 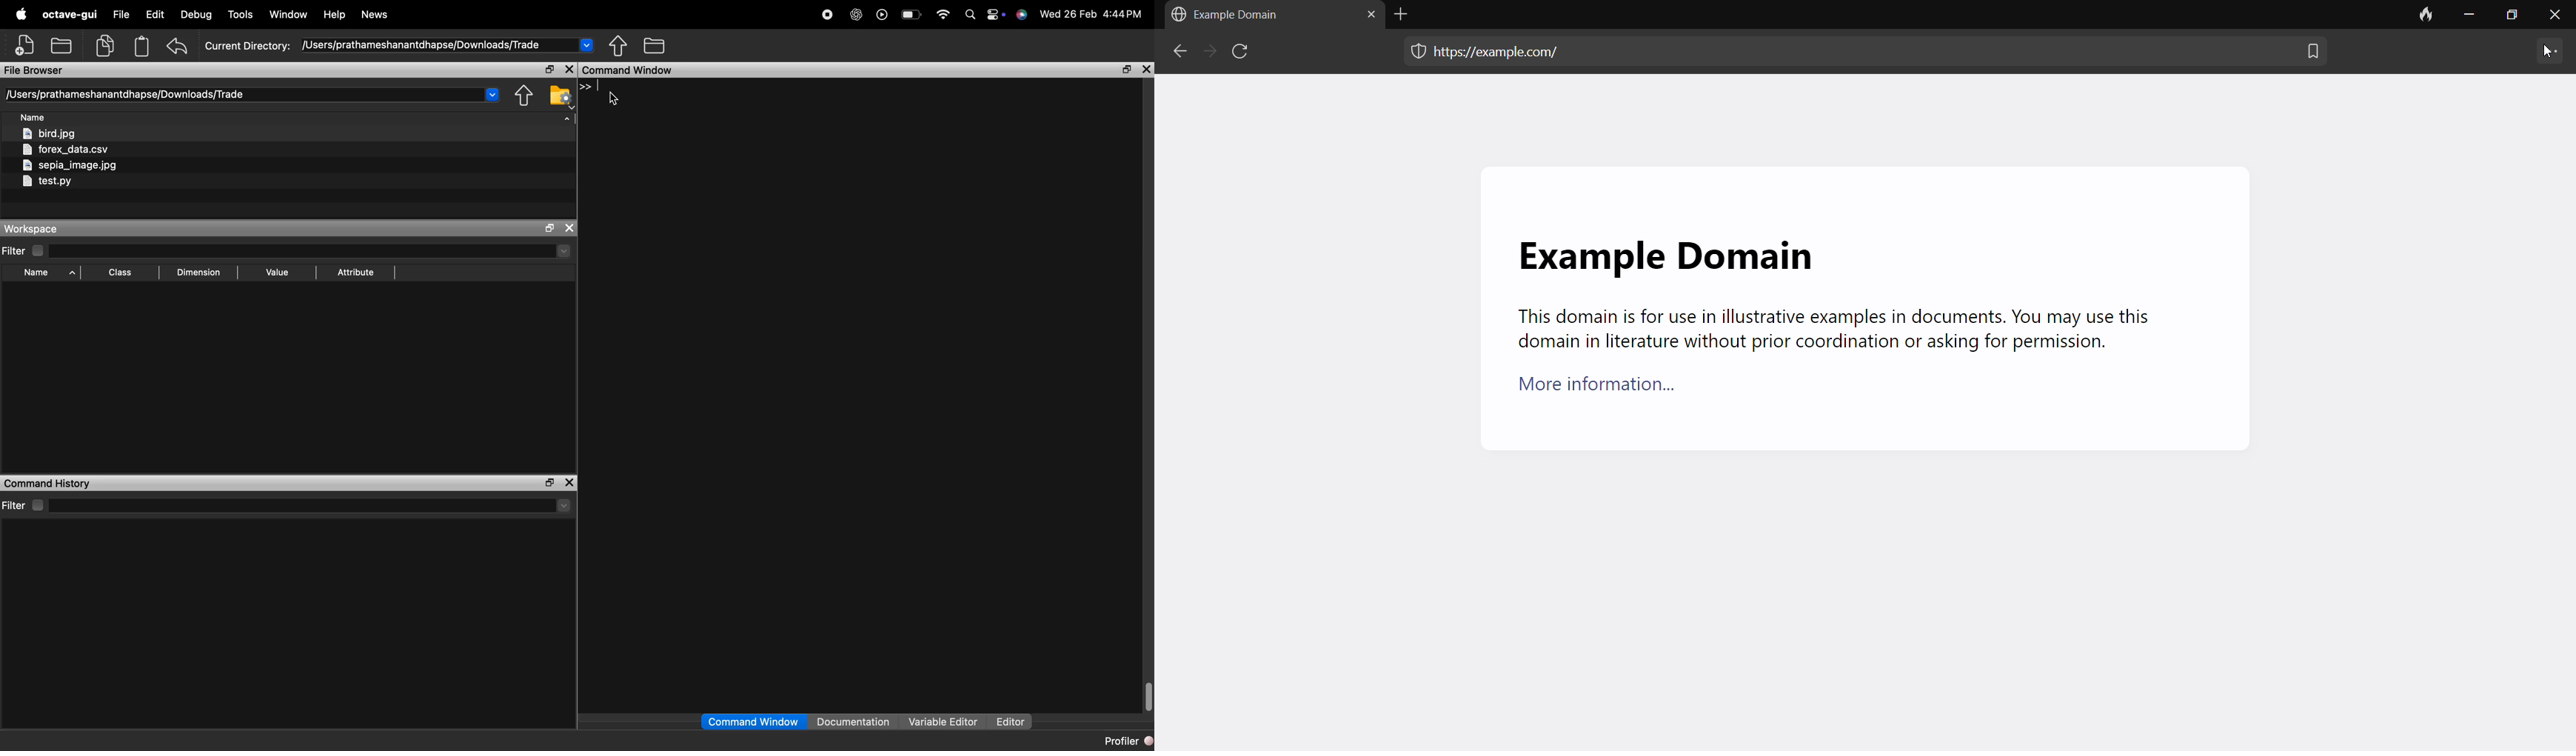 What do you see at coordinates (1831, 330) in the screenshot?
I see `This domain is for use in illustrative examples in documents. You may use this
domain in literature without prior coordination or asking for permission.` at bounding box center [1831, 330].